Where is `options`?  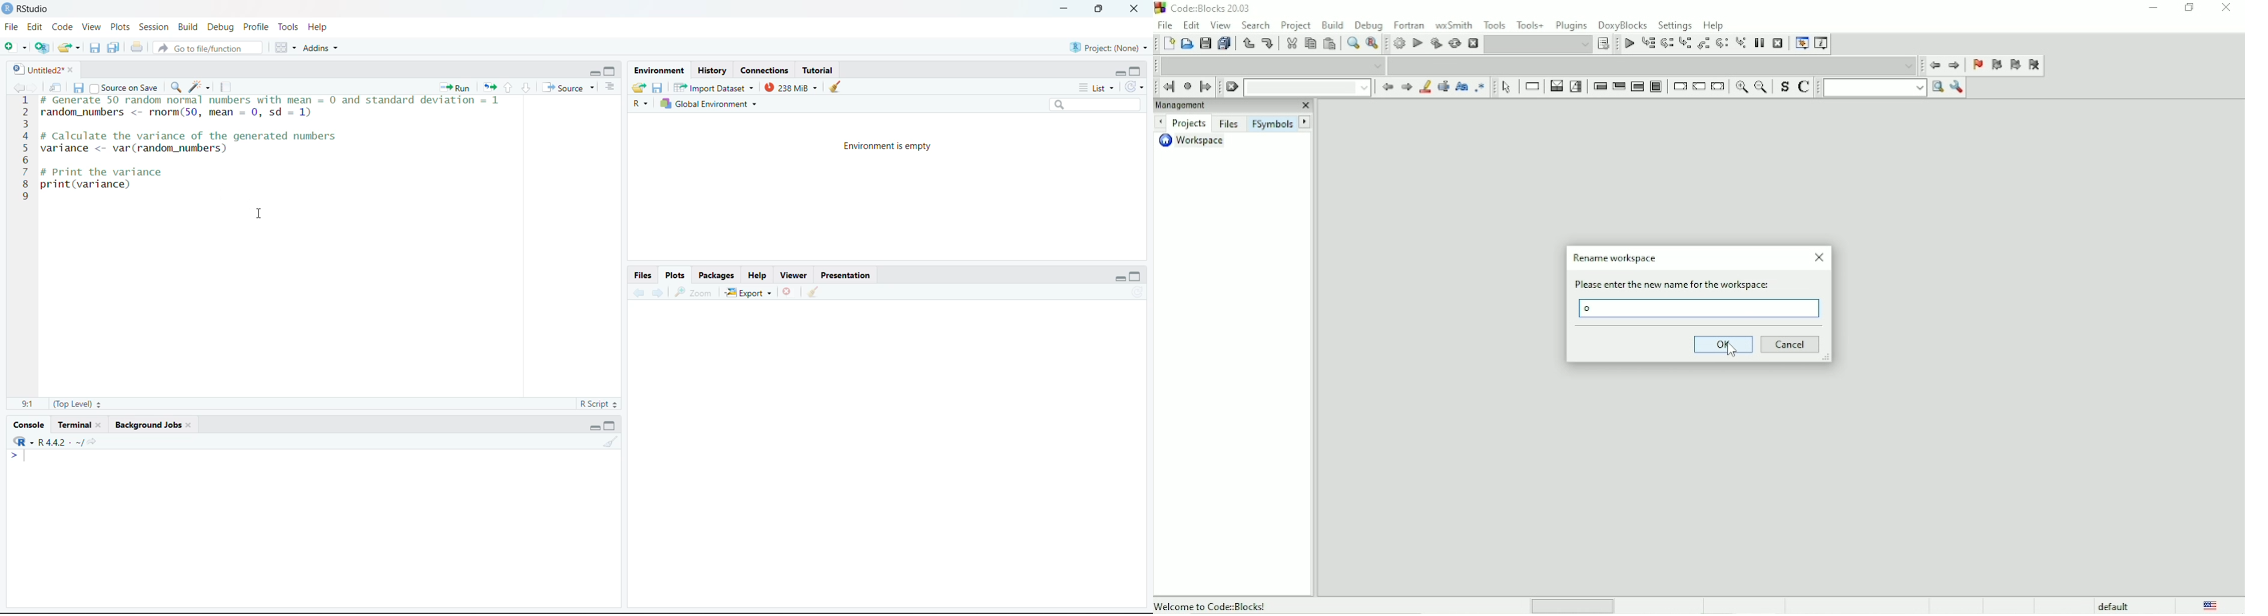
options is located at coordinates (286, 47).